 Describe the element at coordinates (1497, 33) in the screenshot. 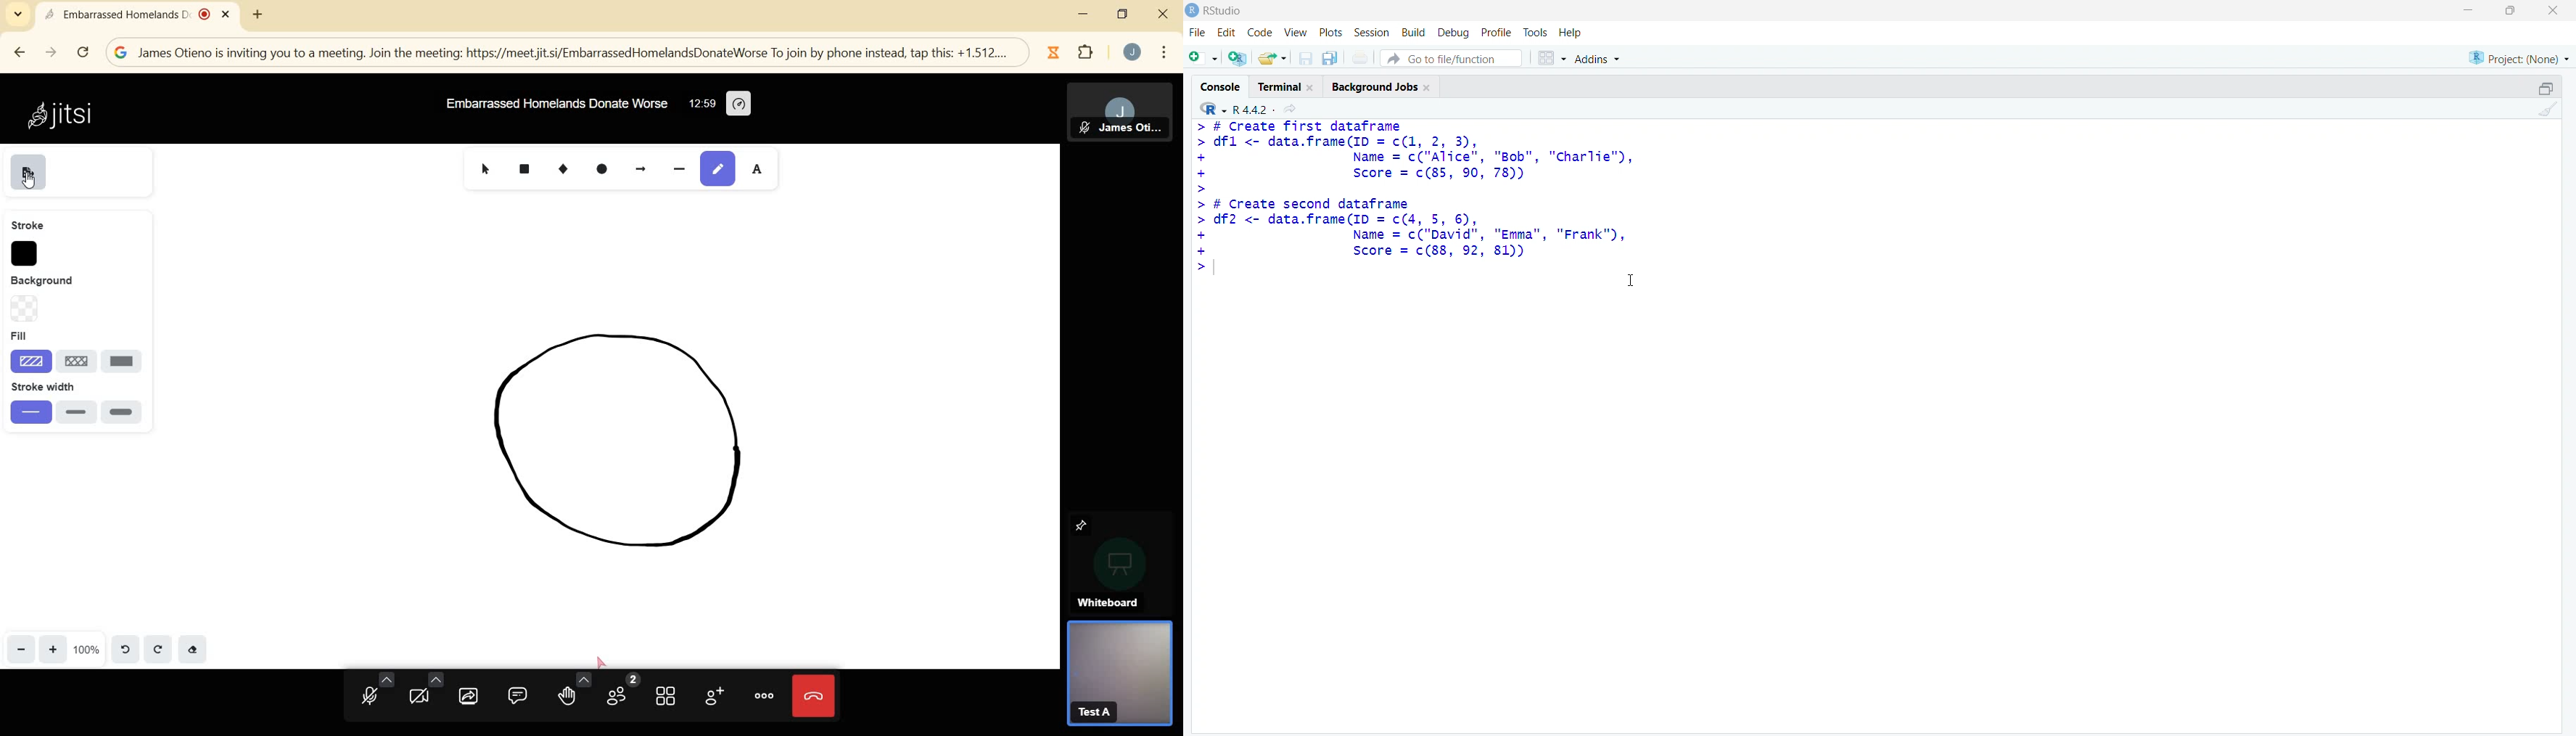

I see `Profile` at that location.